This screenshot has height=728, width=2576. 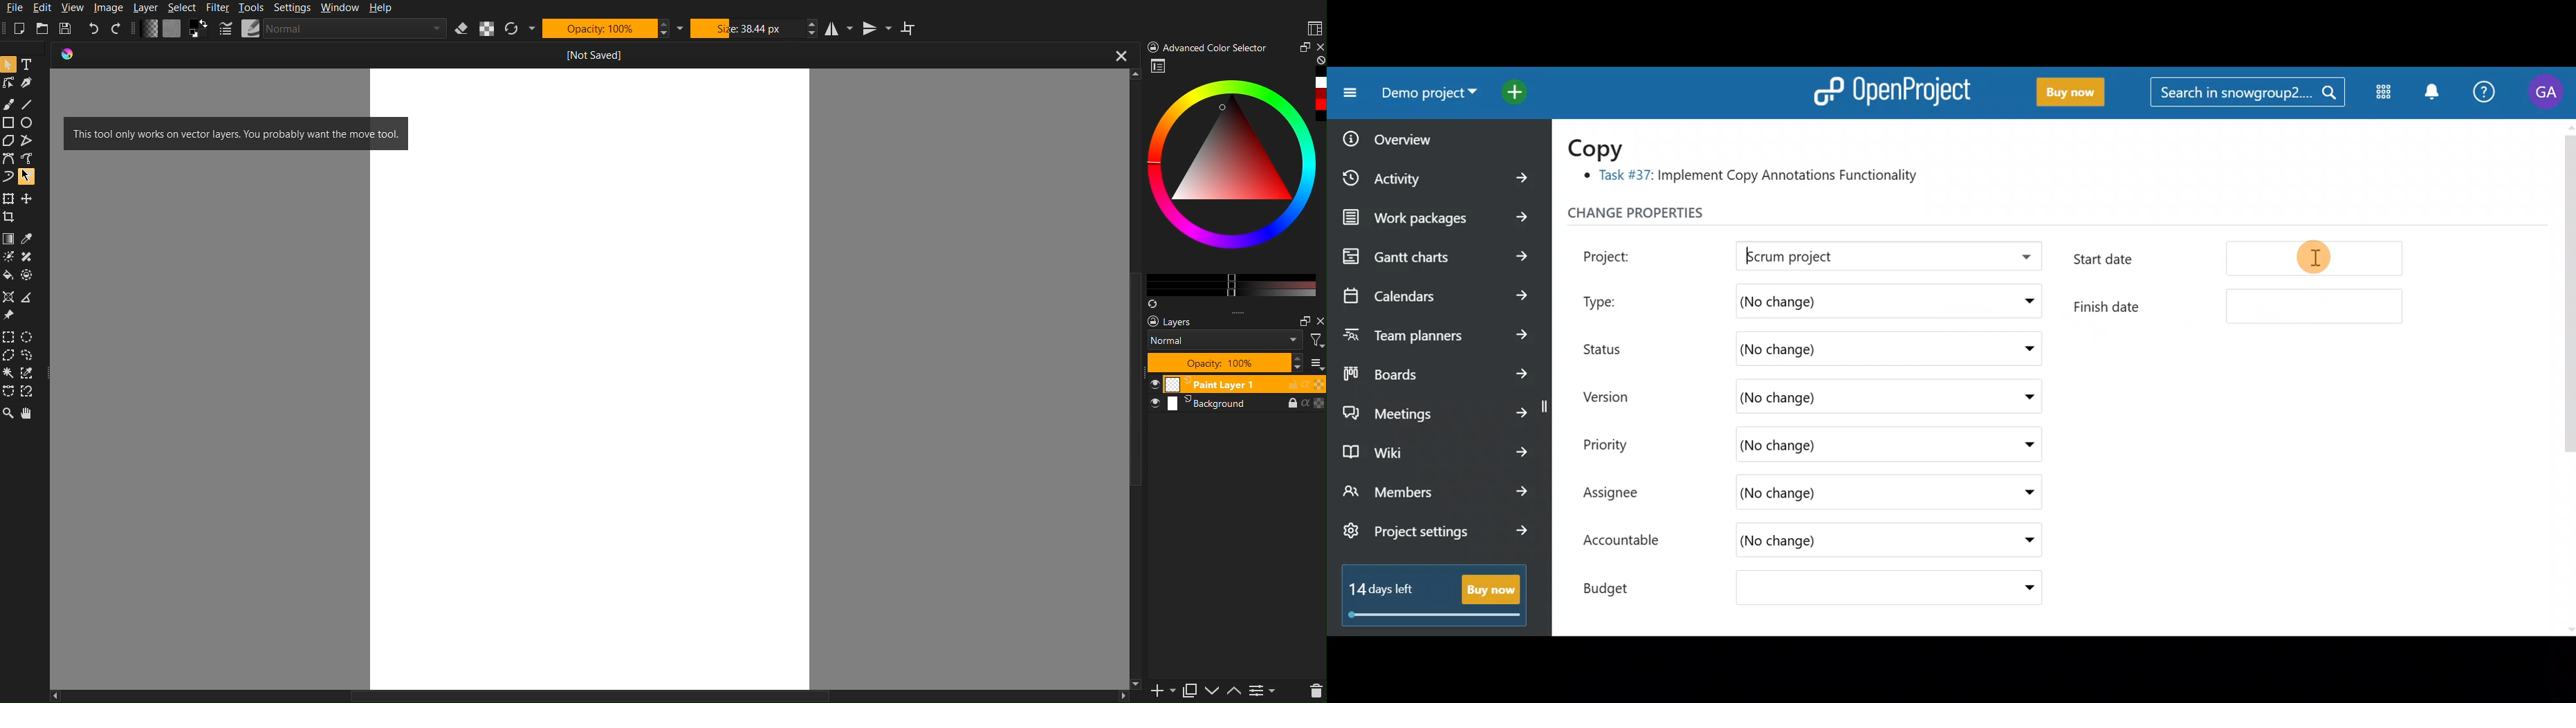 I want to click on Collapse project menu, so click(x=1347, y=93).